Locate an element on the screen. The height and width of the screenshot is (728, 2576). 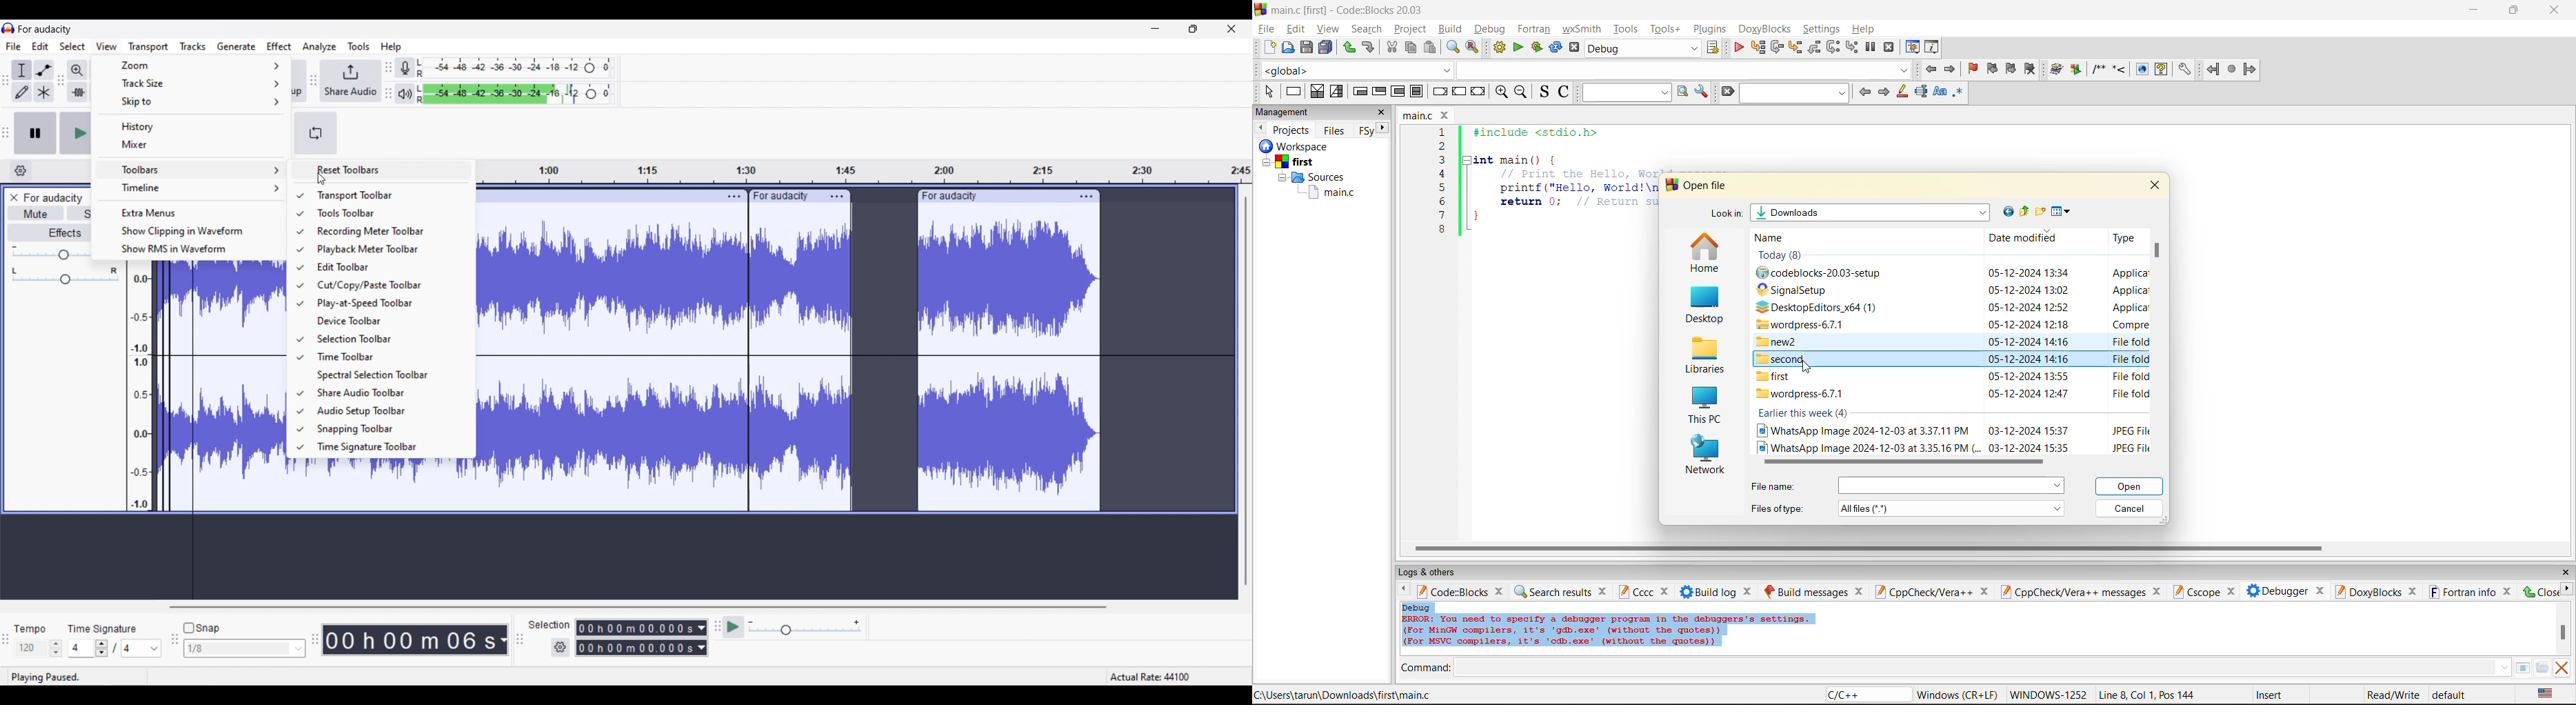
date and time is located at coordinates (2029, 308).